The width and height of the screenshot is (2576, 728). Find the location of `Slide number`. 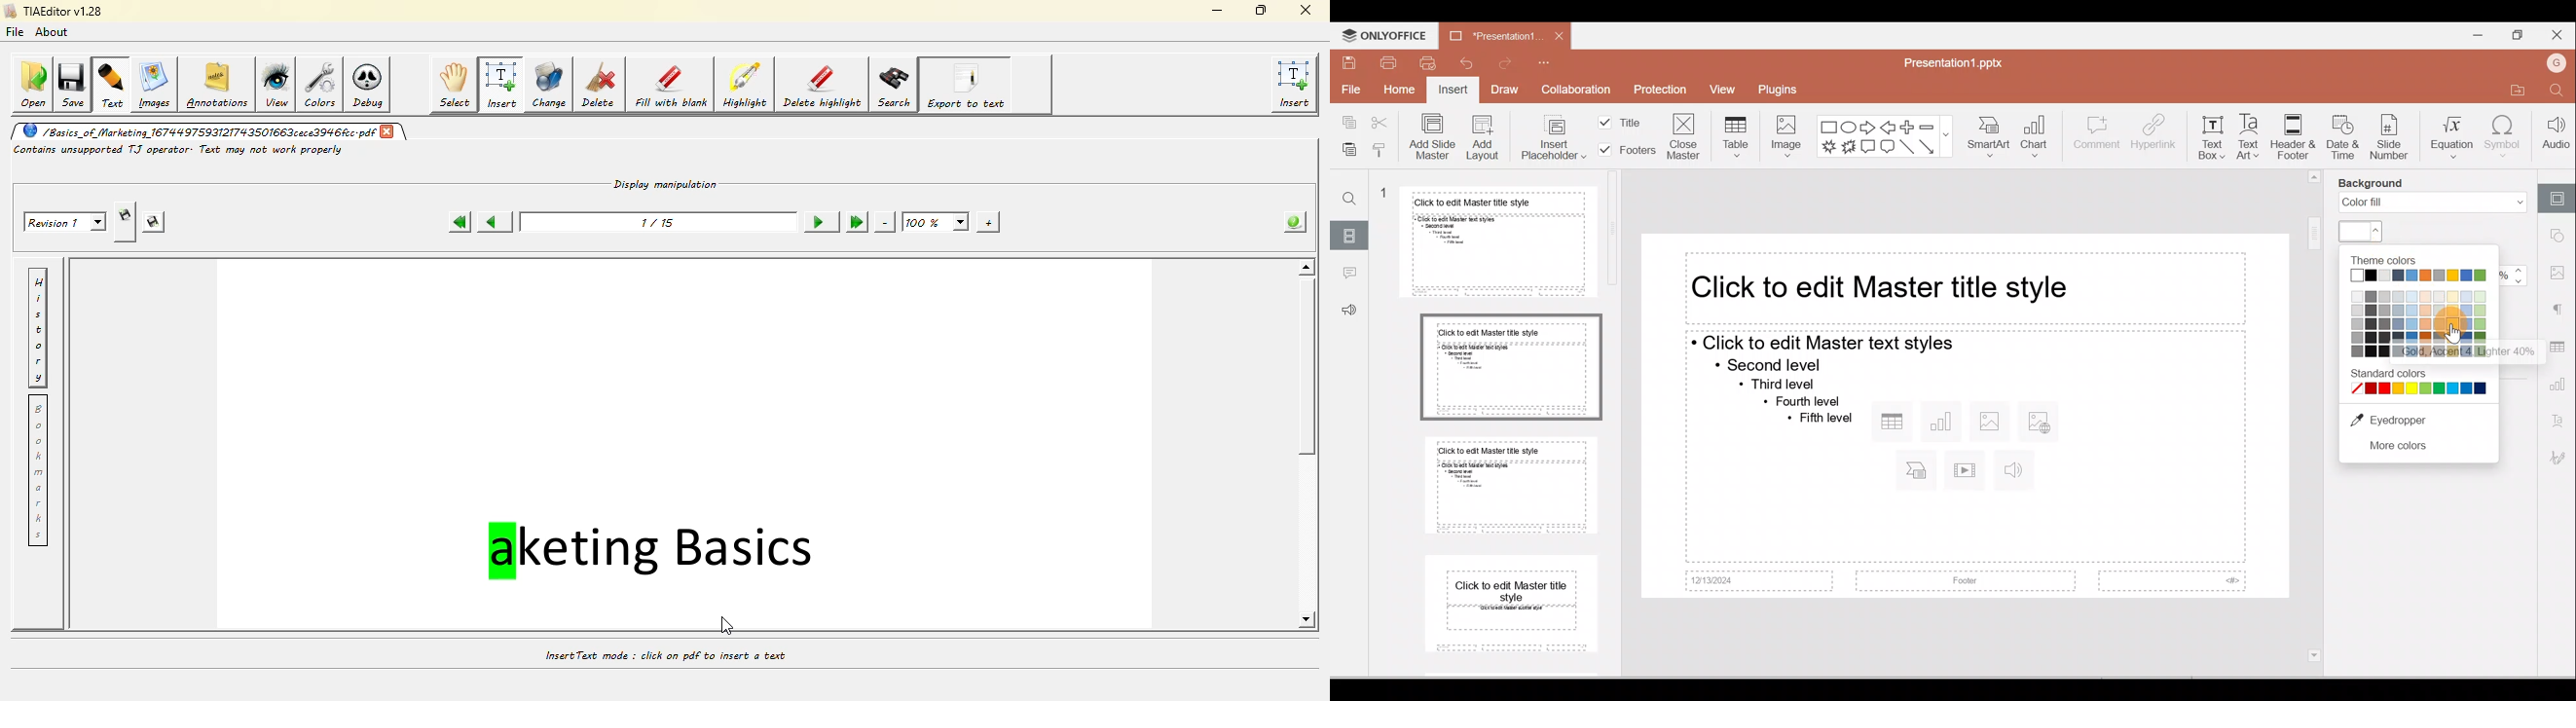

Slide number is located at coordinates (2389, 139).